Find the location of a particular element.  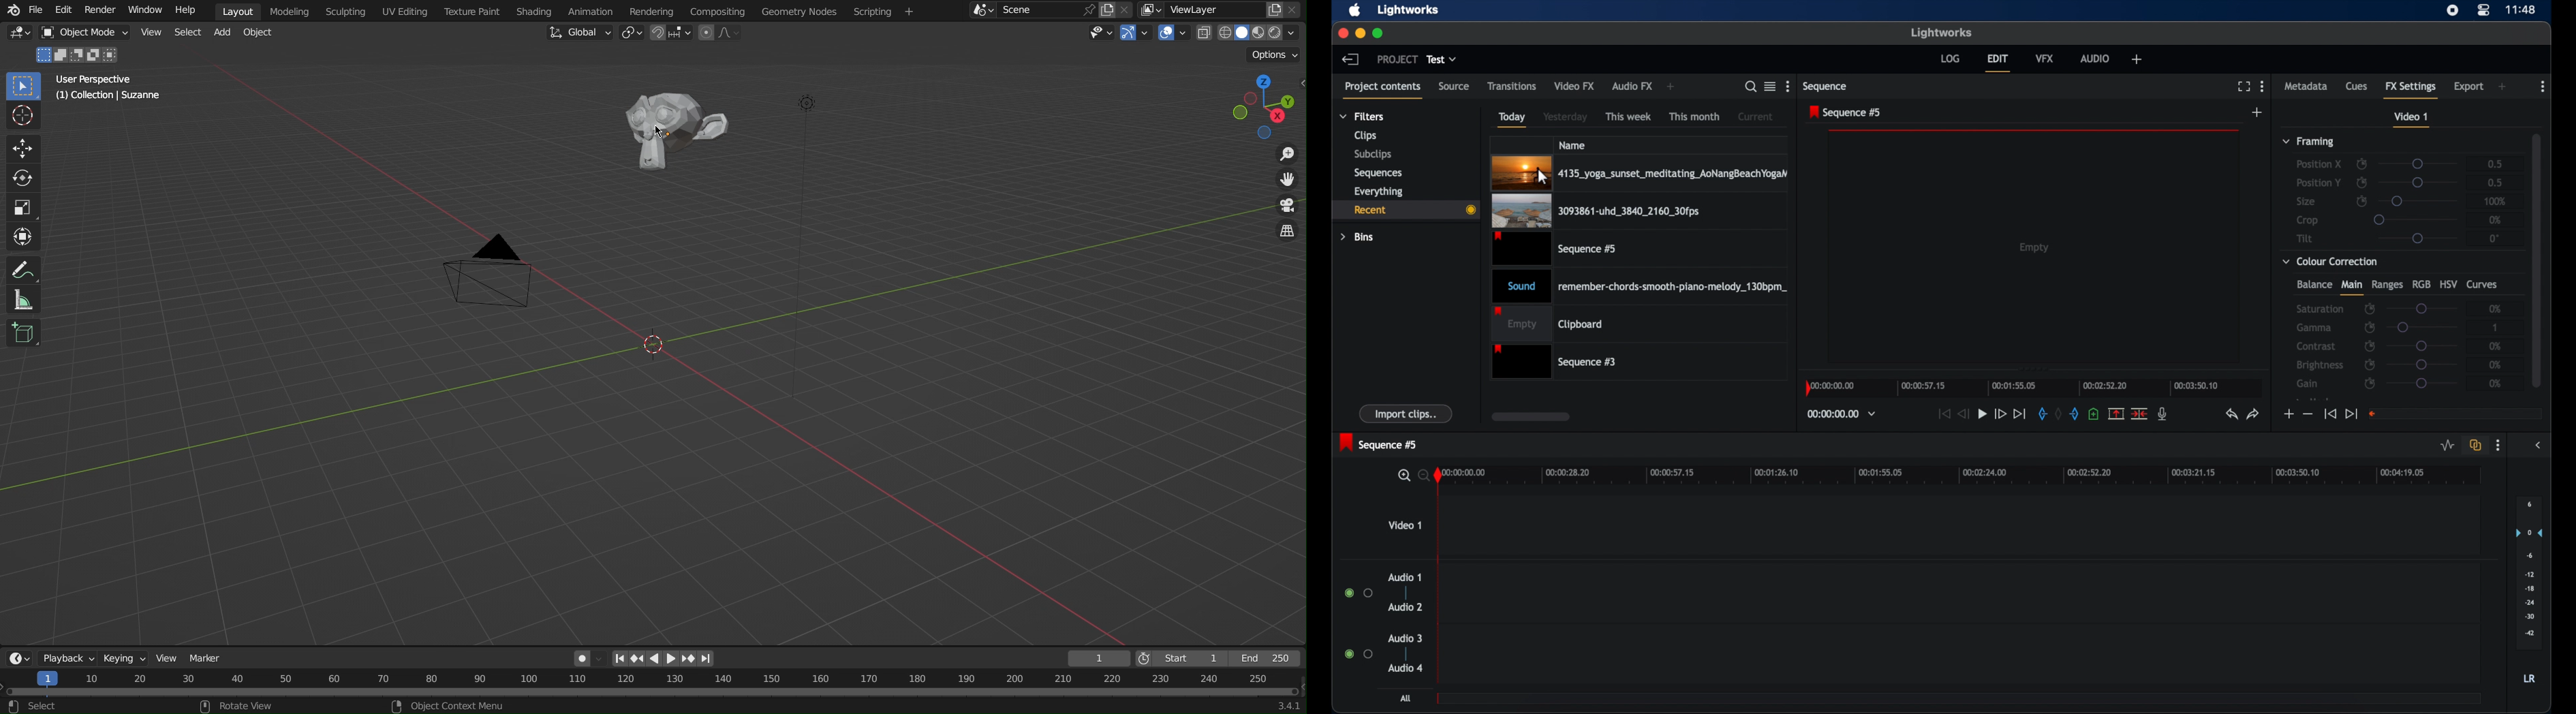

maximize is located at coordinates (1378, 33).